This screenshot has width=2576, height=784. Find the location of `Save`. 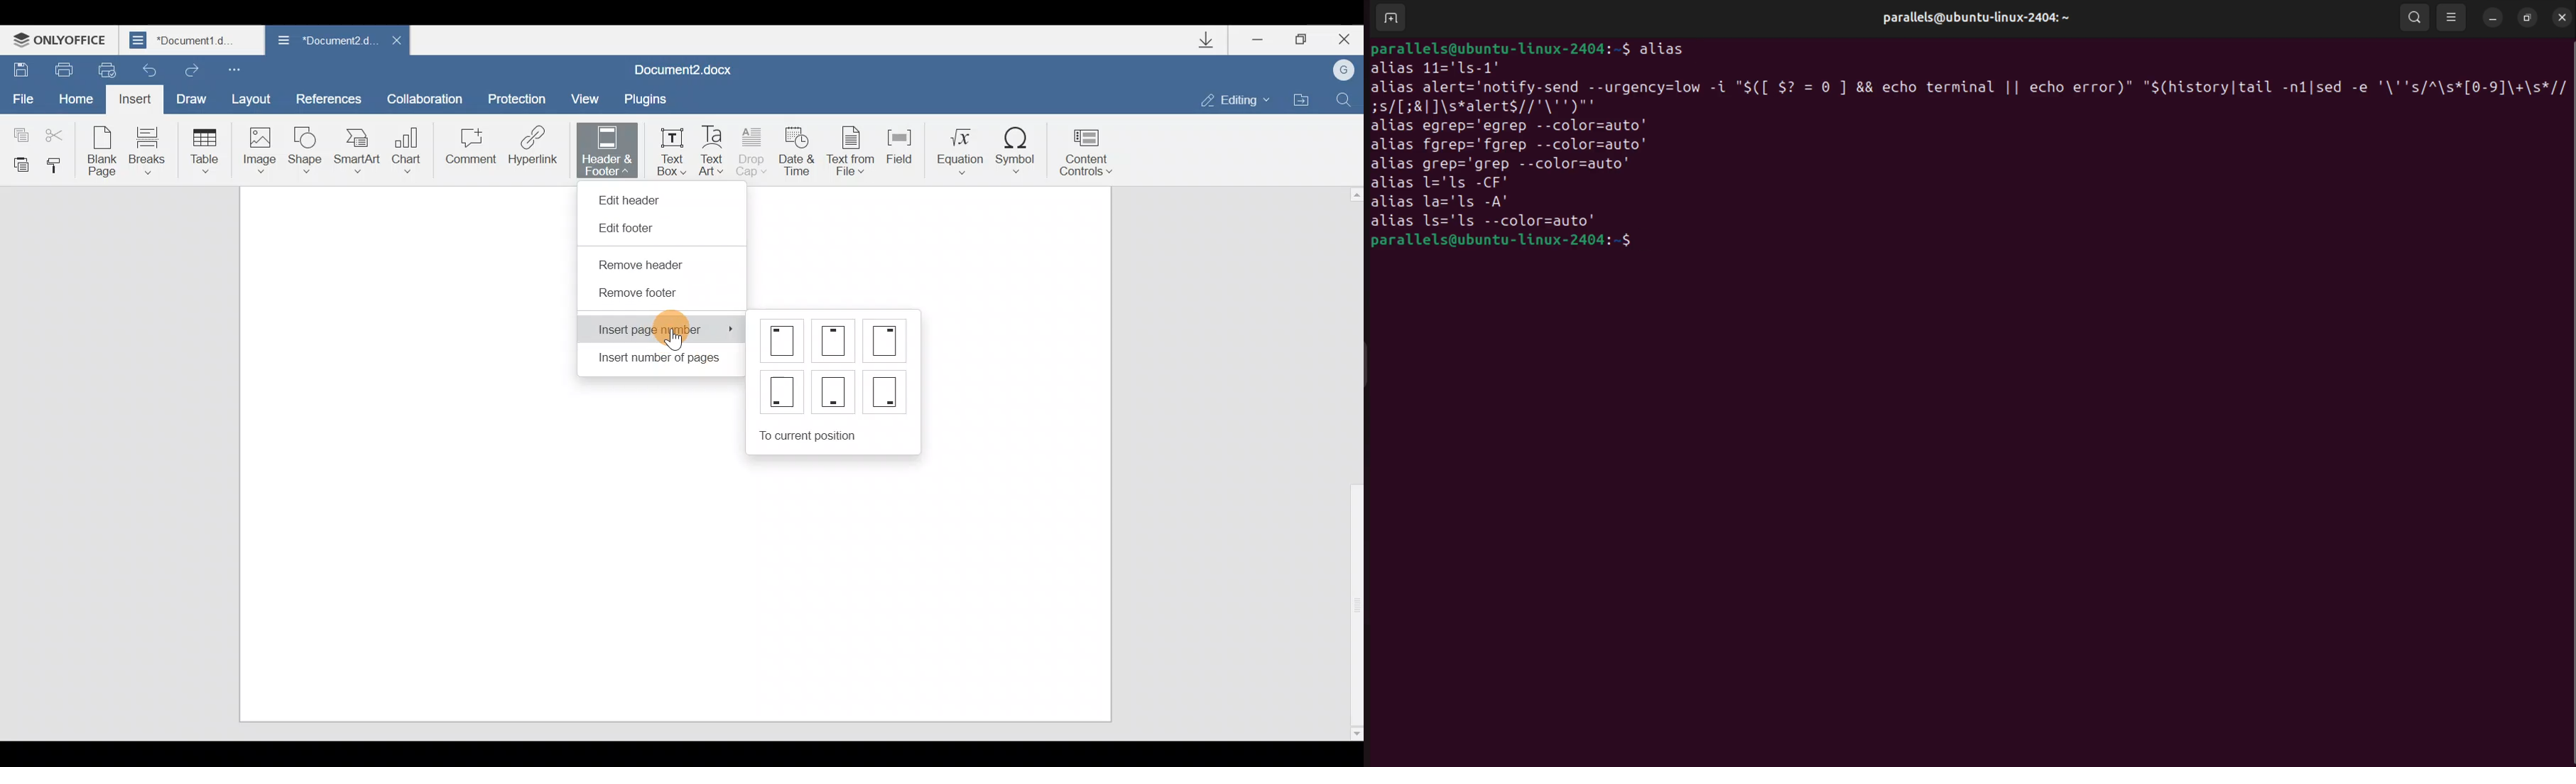

Save is located at coordinates (20, 70).